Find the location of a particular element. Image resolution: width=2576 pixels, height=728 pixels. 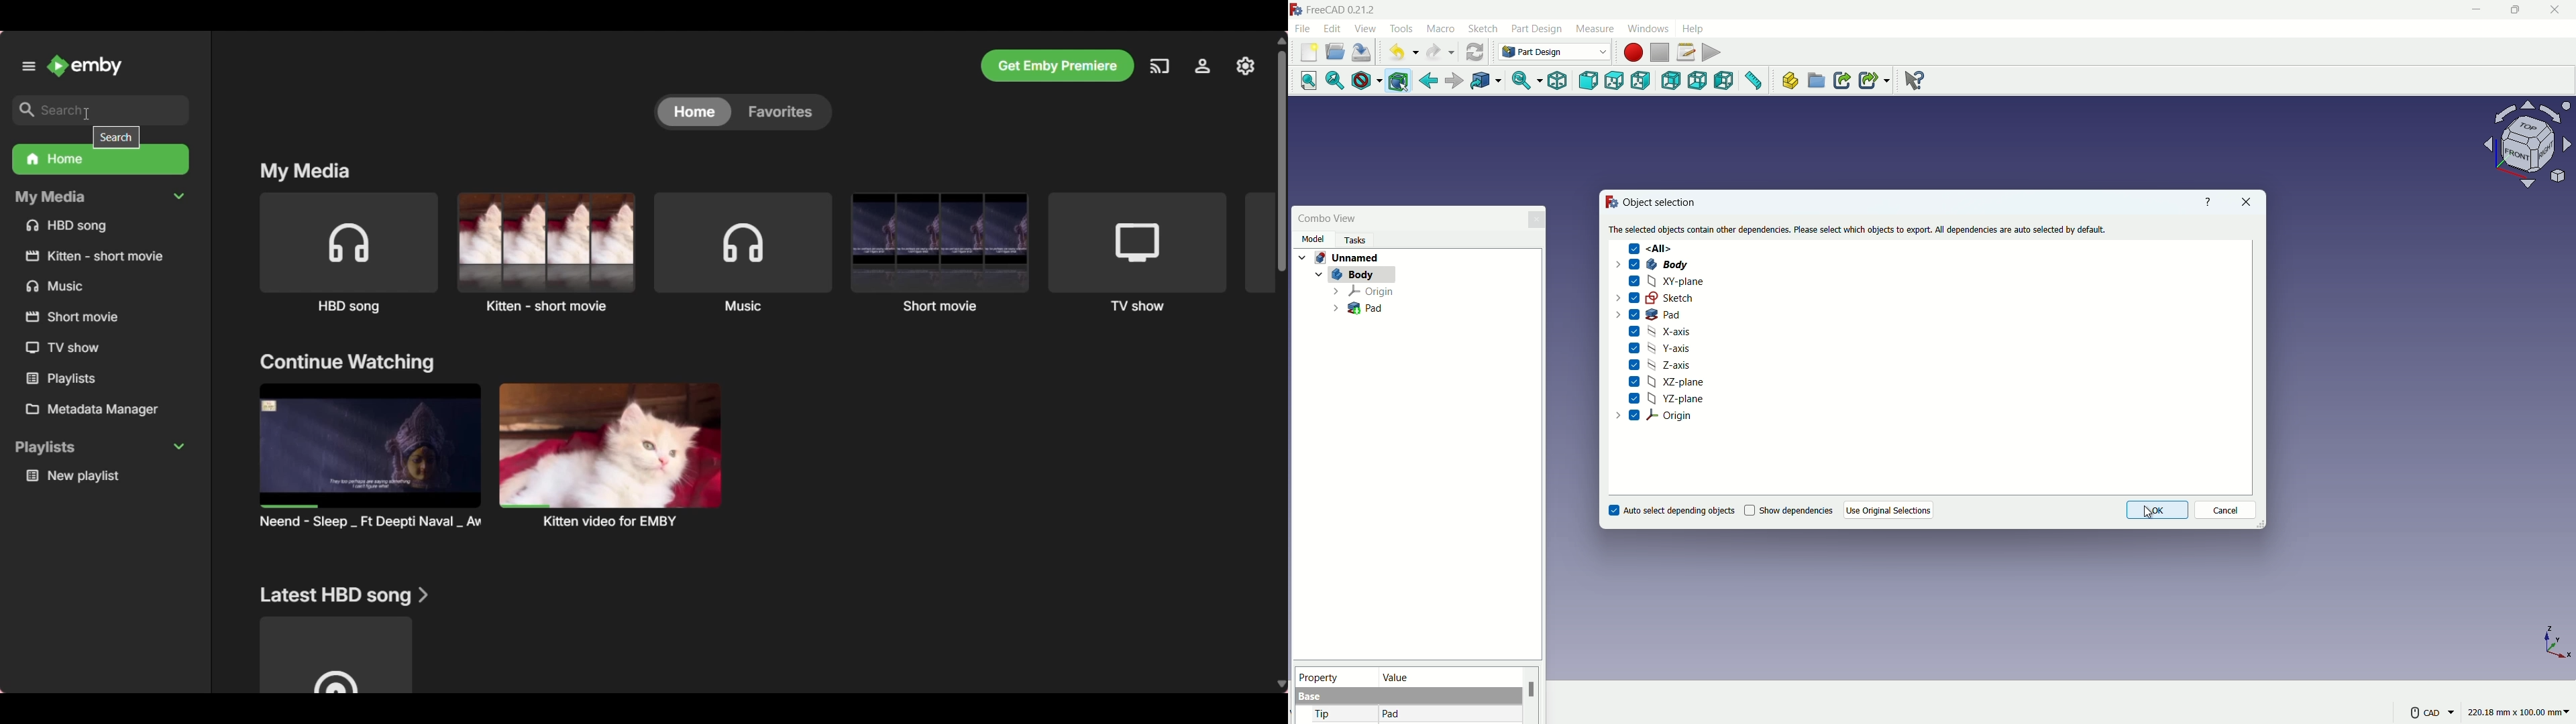

stop macros is located at coordinates (1660, 53).